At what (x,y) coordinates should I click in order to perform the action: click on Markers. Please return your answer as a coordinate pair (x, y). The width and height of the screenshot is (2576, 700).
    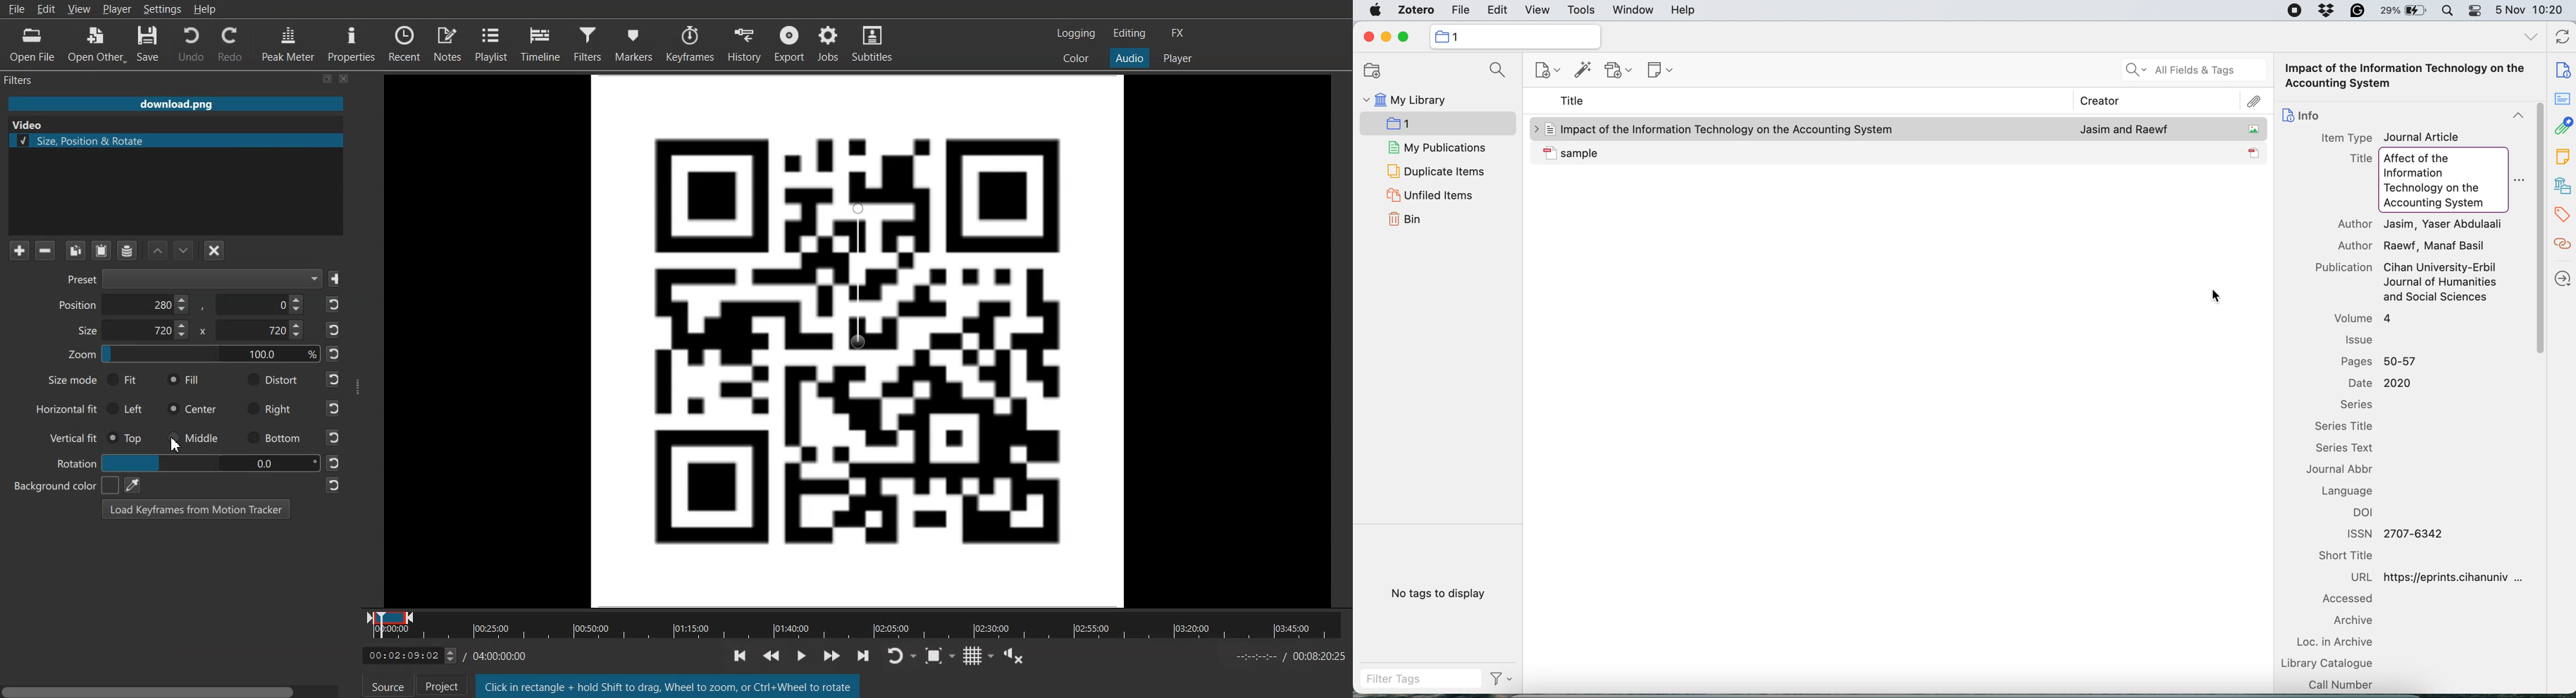
    Looking at the image, I should click on (635, 43).